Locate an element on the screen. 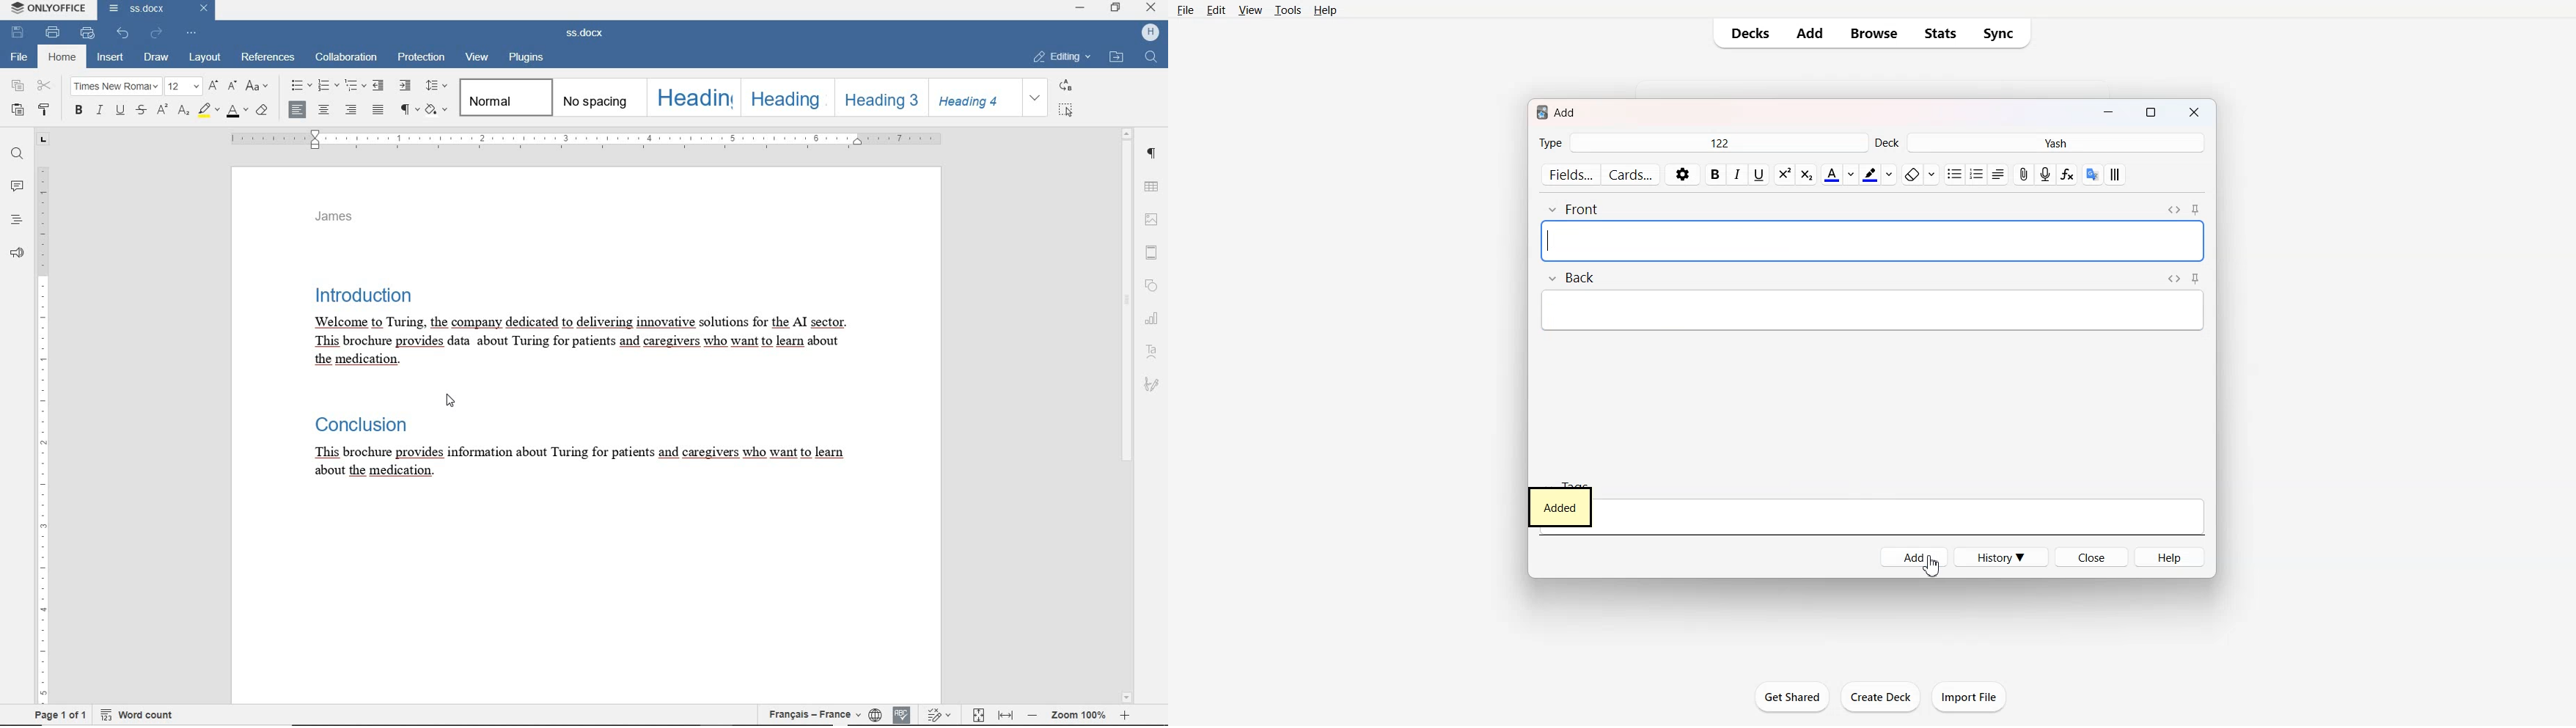 This screenshot has height=728, width=2576. ALIGN RIGHT is located at coordinates (351, 110).